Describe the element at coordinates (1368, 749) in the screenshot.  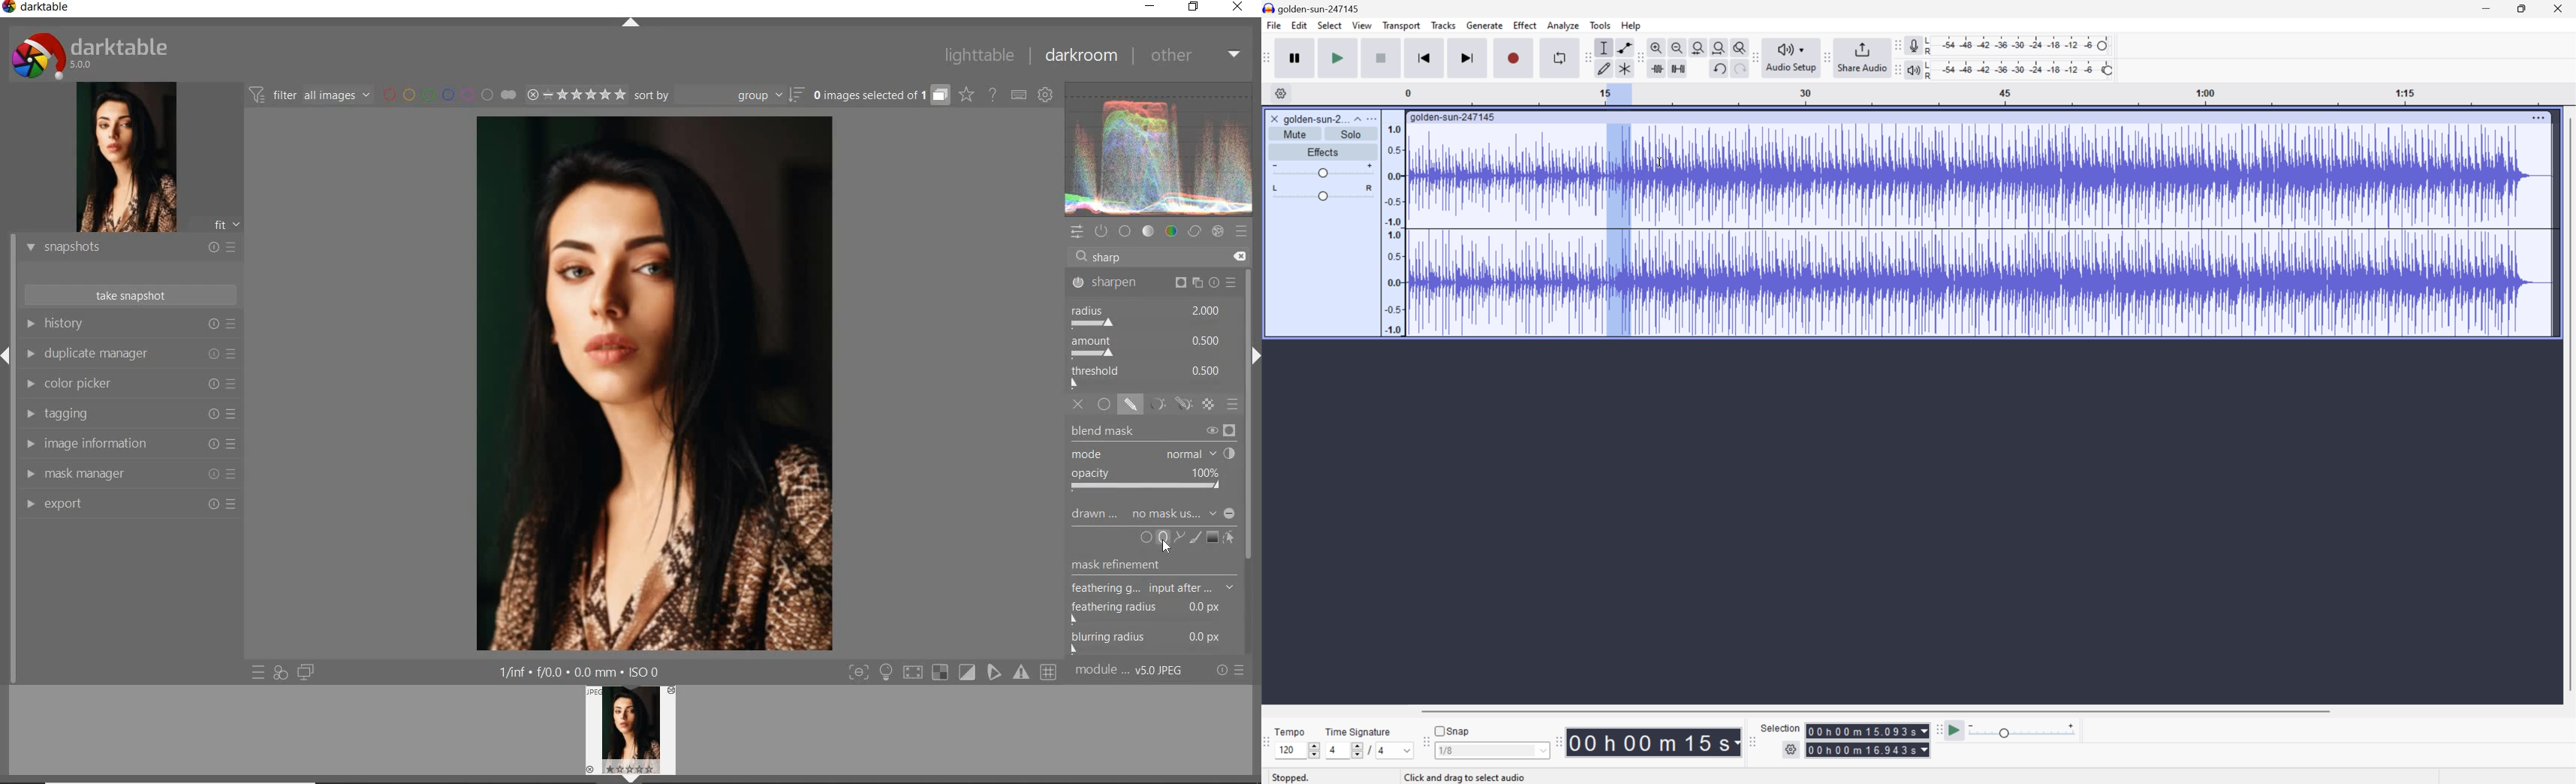
I see `/` at that location.